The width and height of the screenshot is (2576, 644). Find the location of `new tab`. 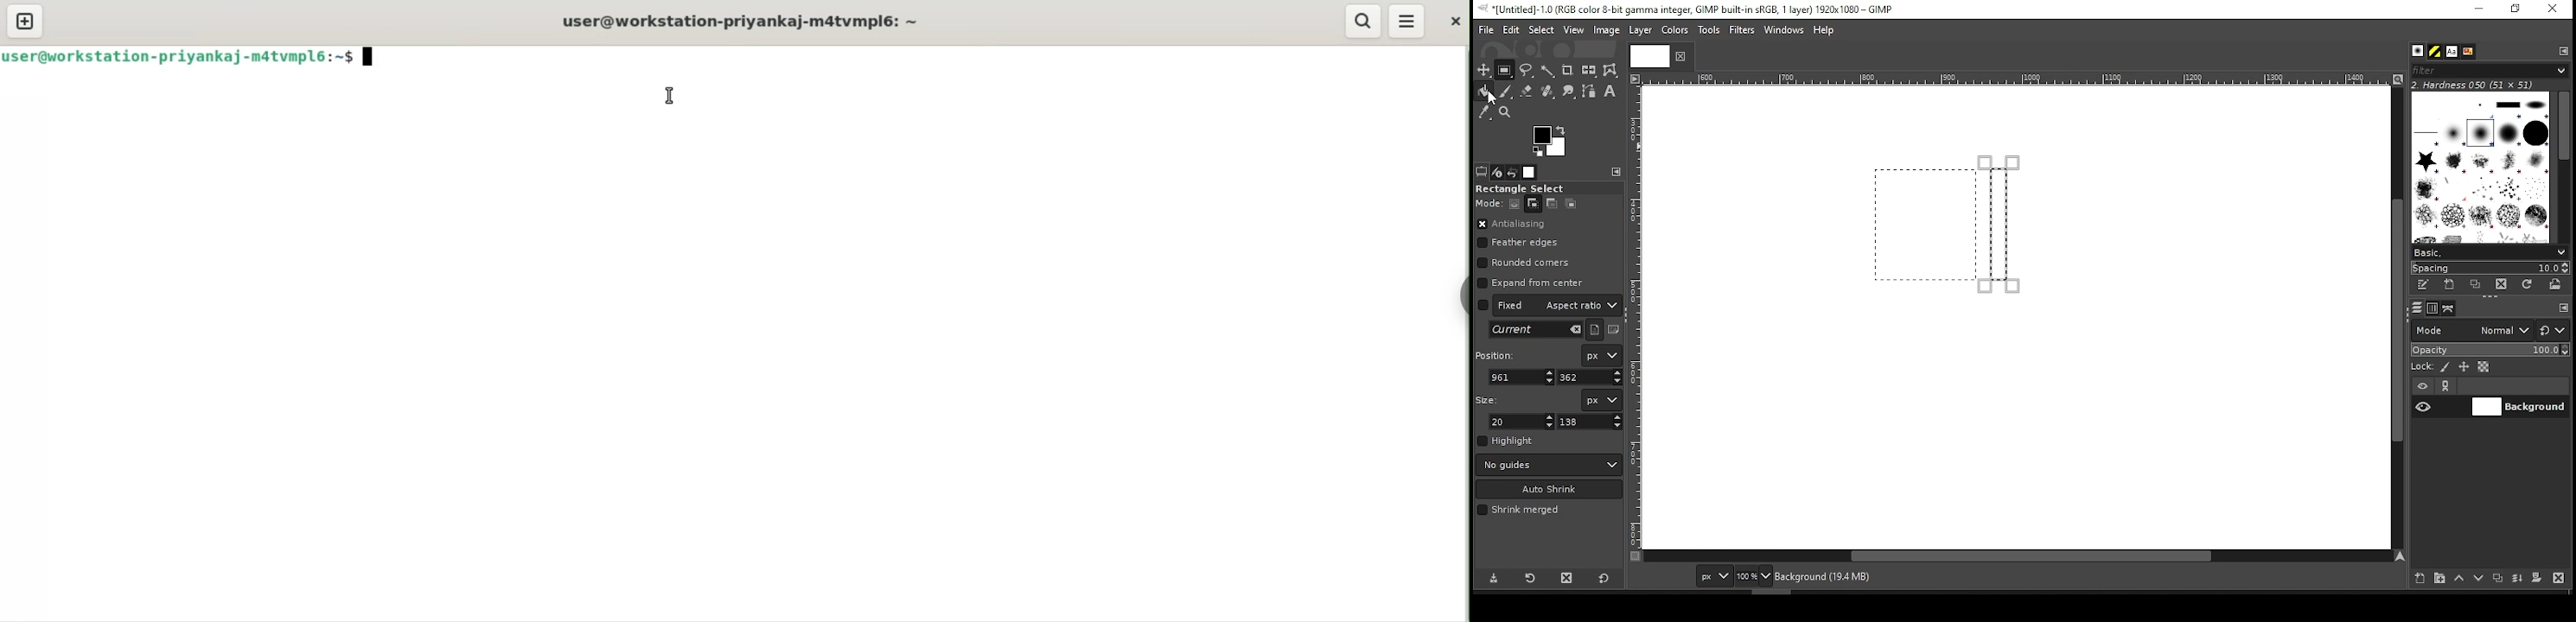

new tab is located at coordinates (22, 21).